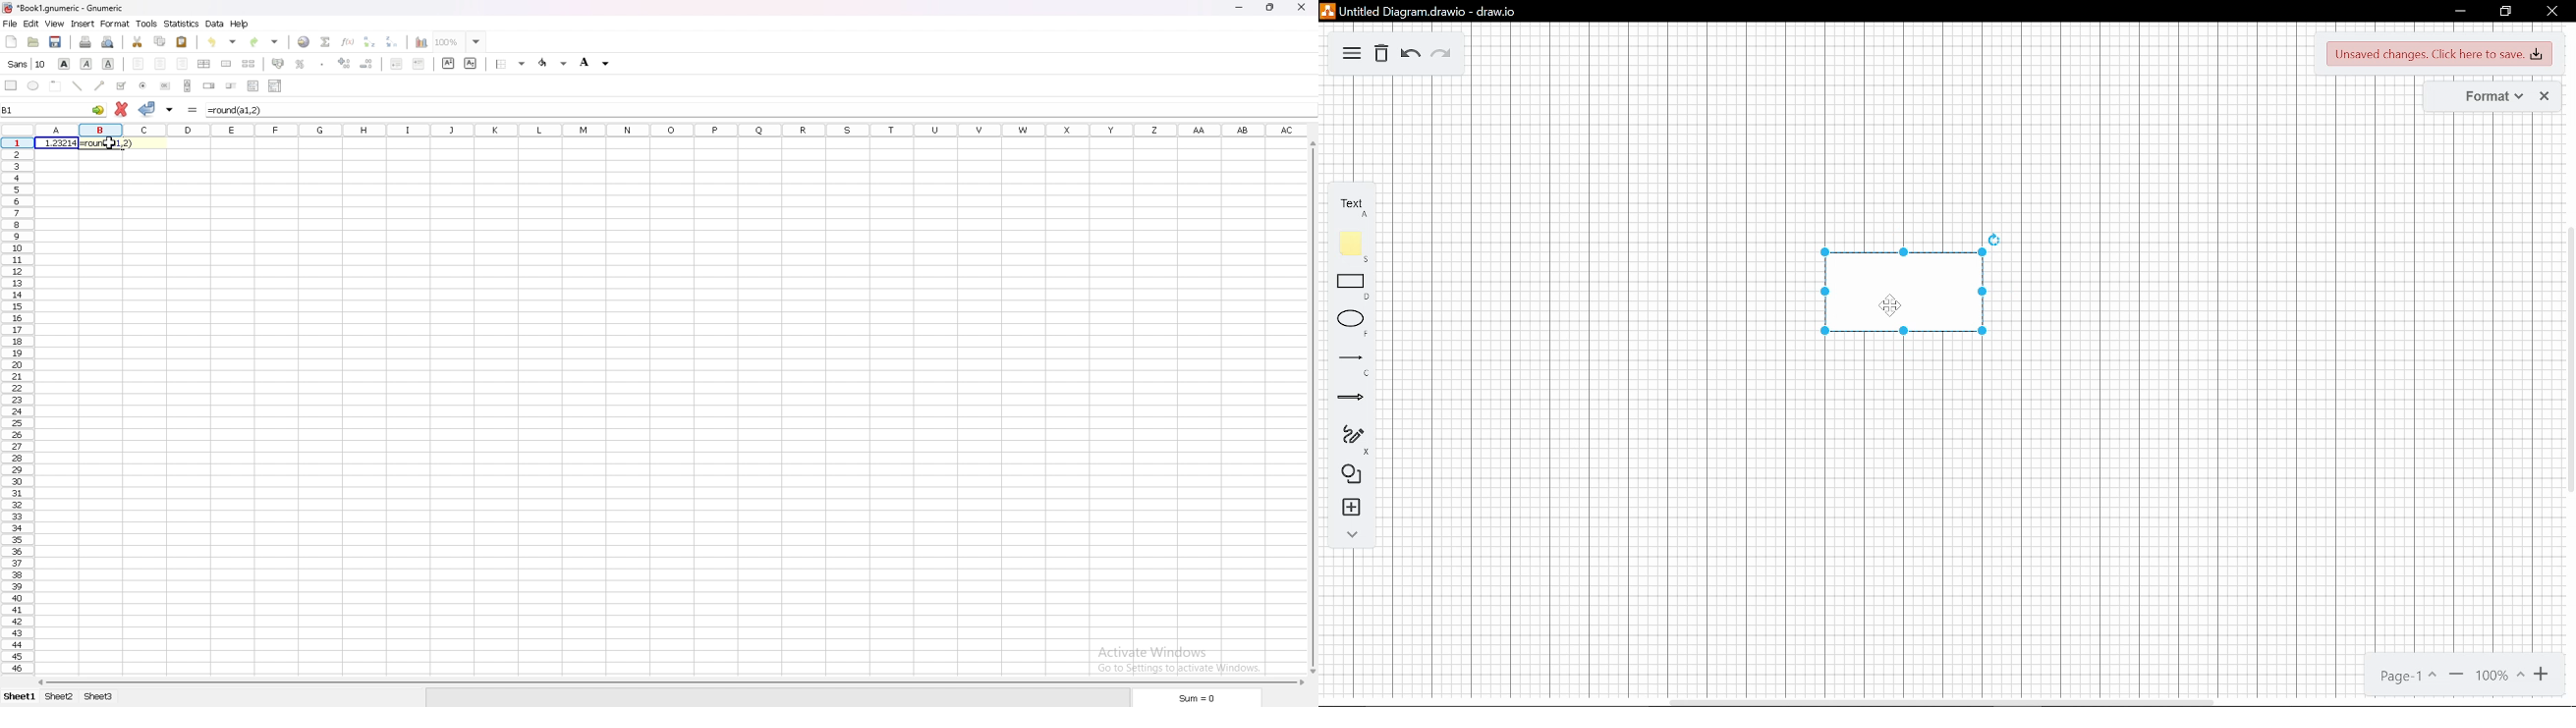  What do you see at coordinates (188, 85) in the screenshot?
I see `scroll bar` at bounding box center [188, 85].